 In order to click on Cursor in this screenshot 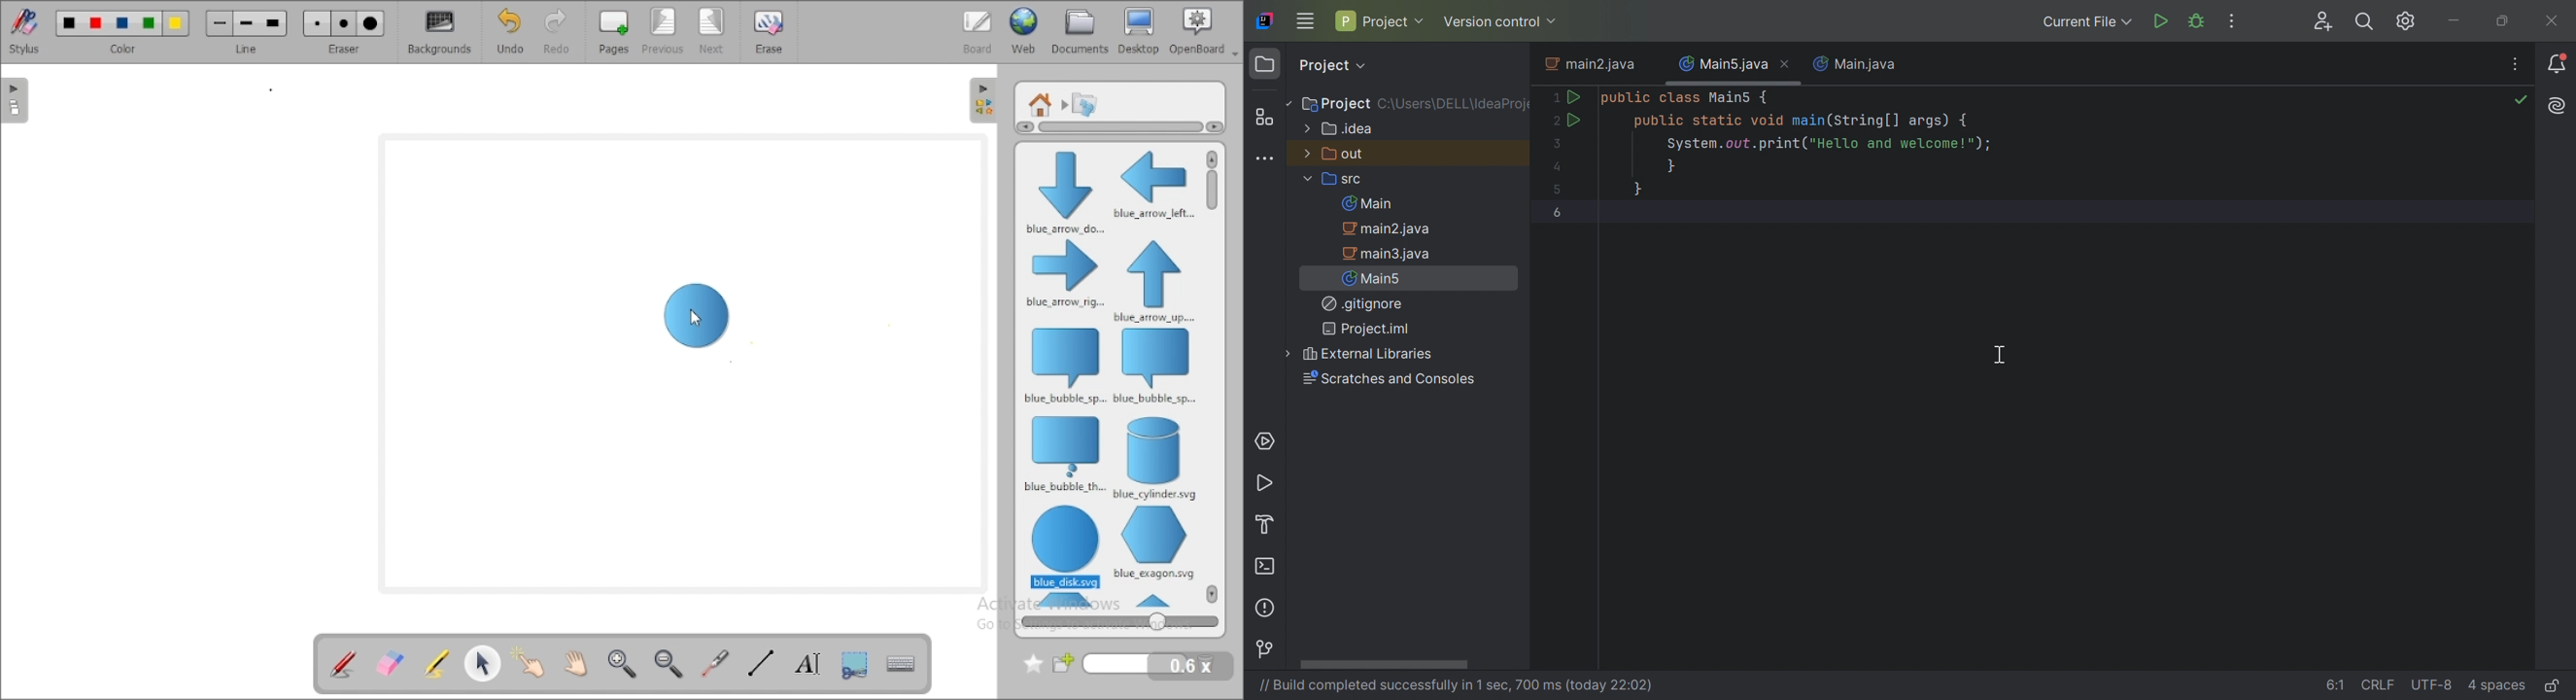, I will do `click(2001, 356)`.